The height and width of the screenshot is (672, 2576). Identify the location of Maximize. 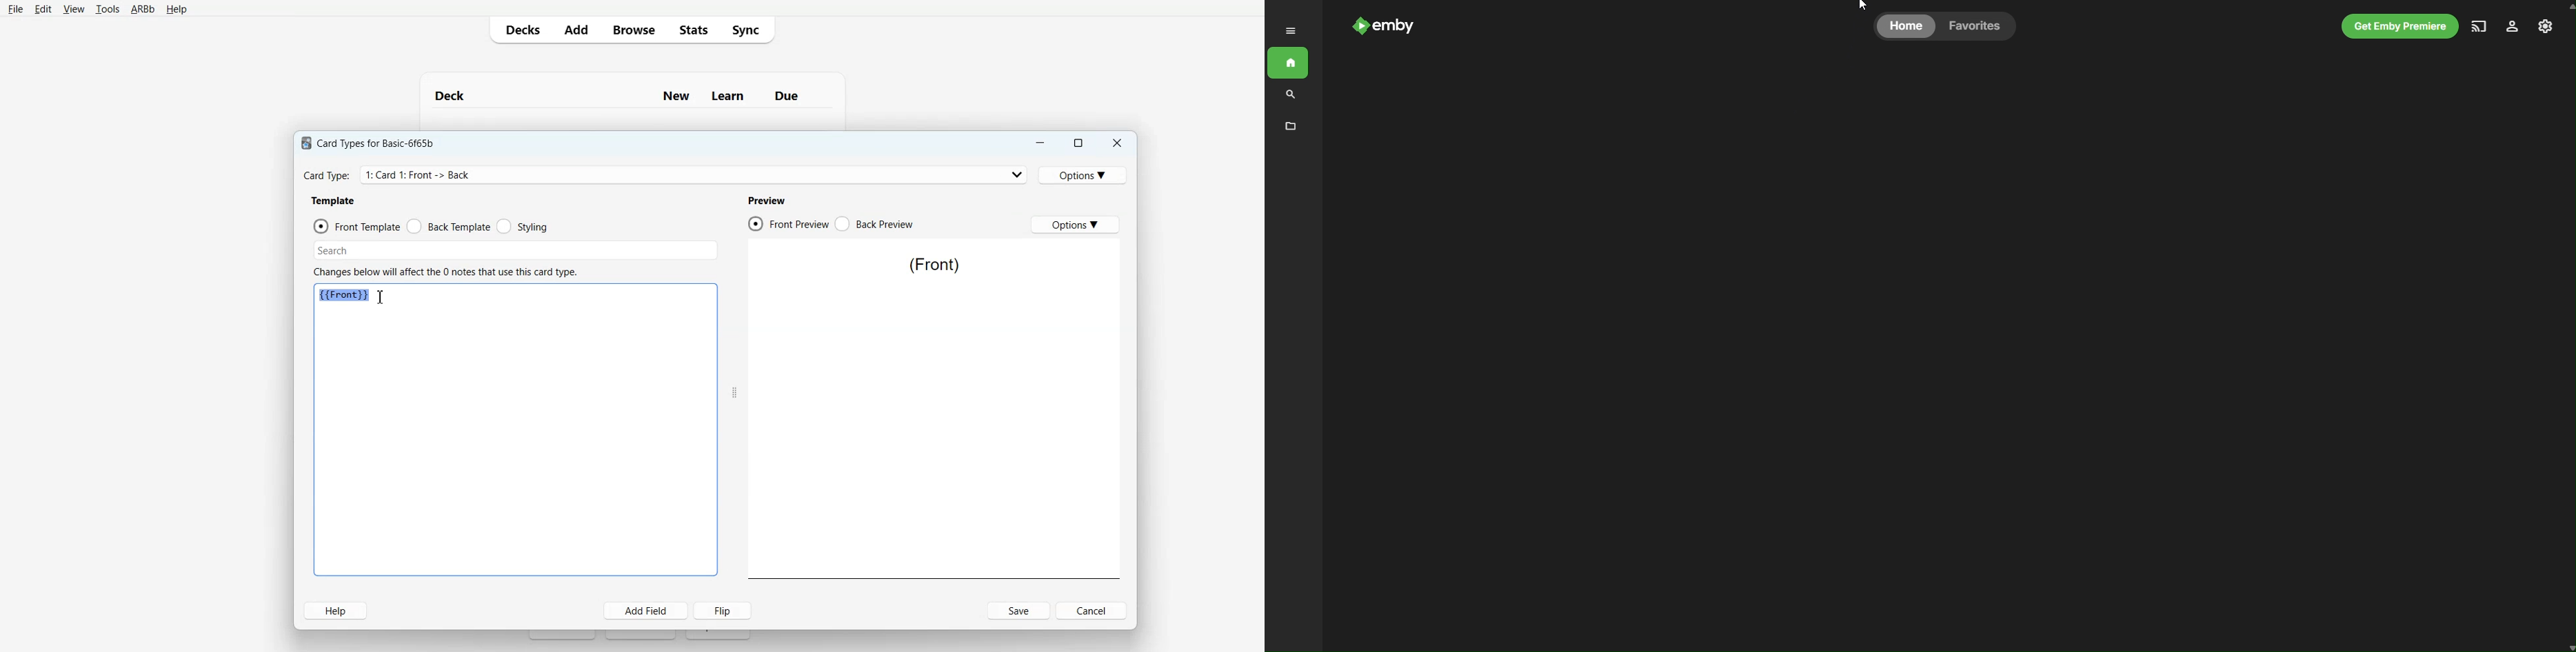
(1080, 142).